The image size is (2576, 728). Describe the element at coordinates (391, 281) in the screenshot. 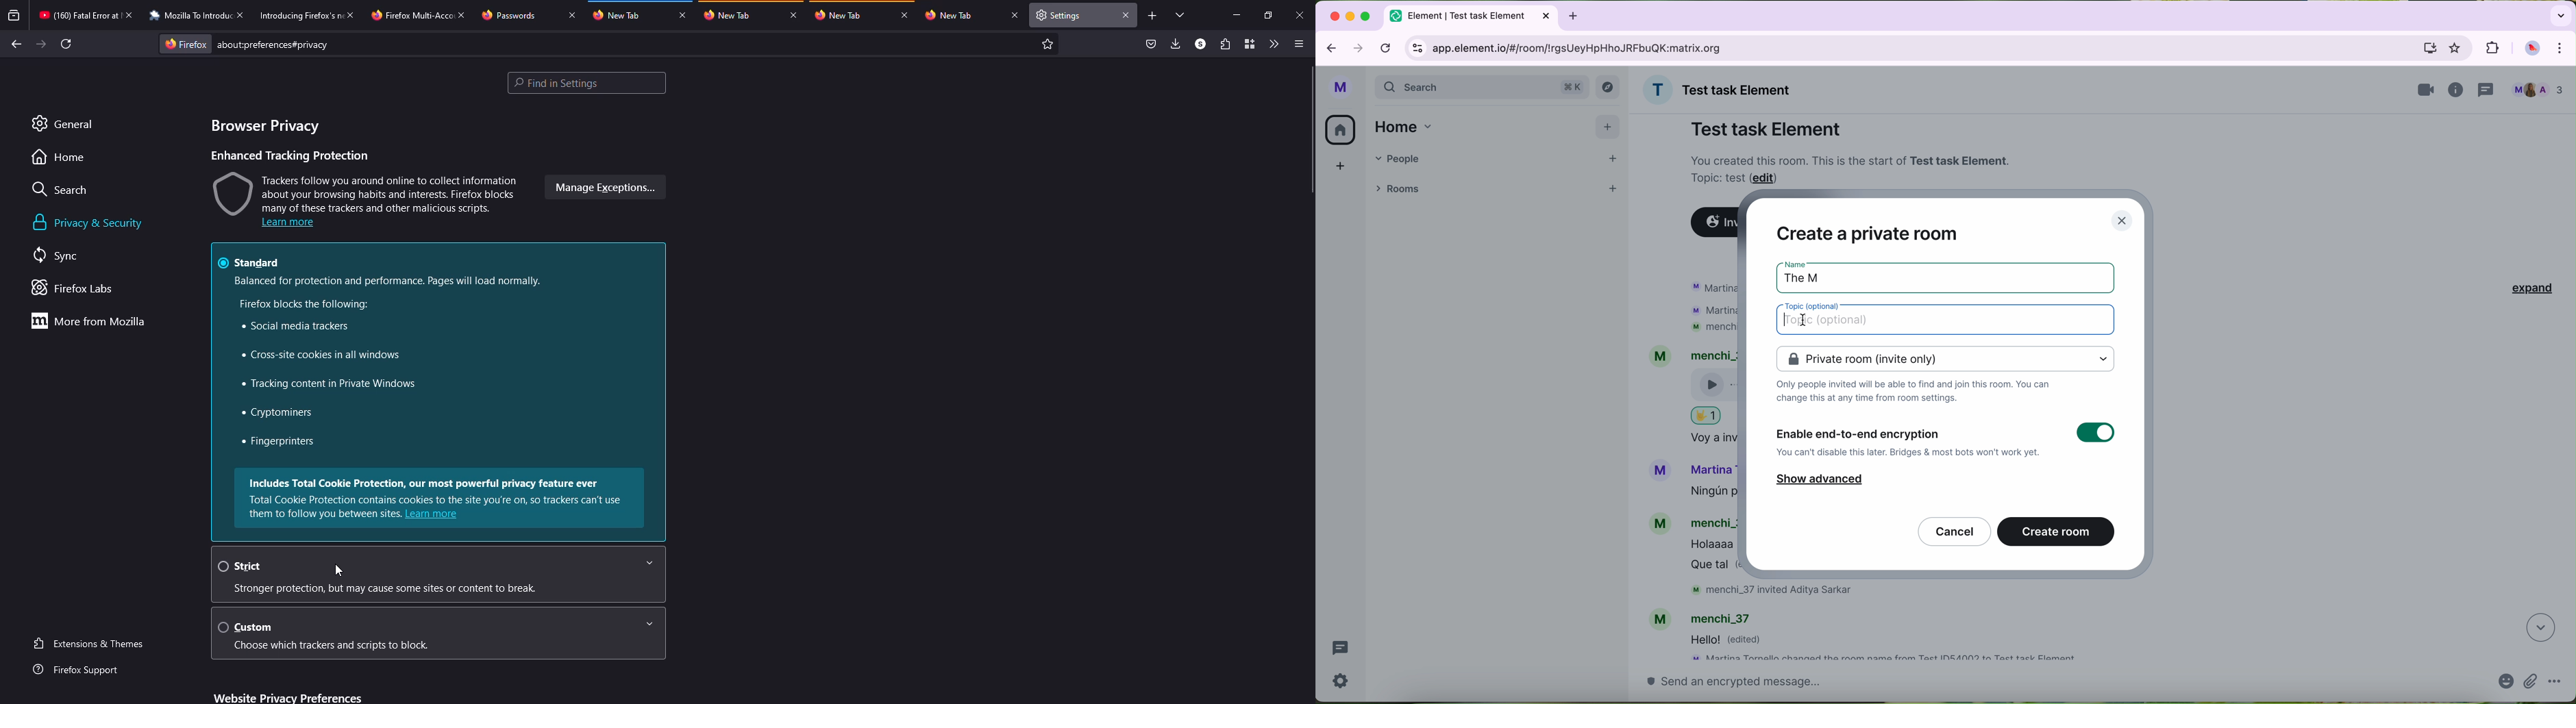

I see `balanced for protection and performance.` at that location.